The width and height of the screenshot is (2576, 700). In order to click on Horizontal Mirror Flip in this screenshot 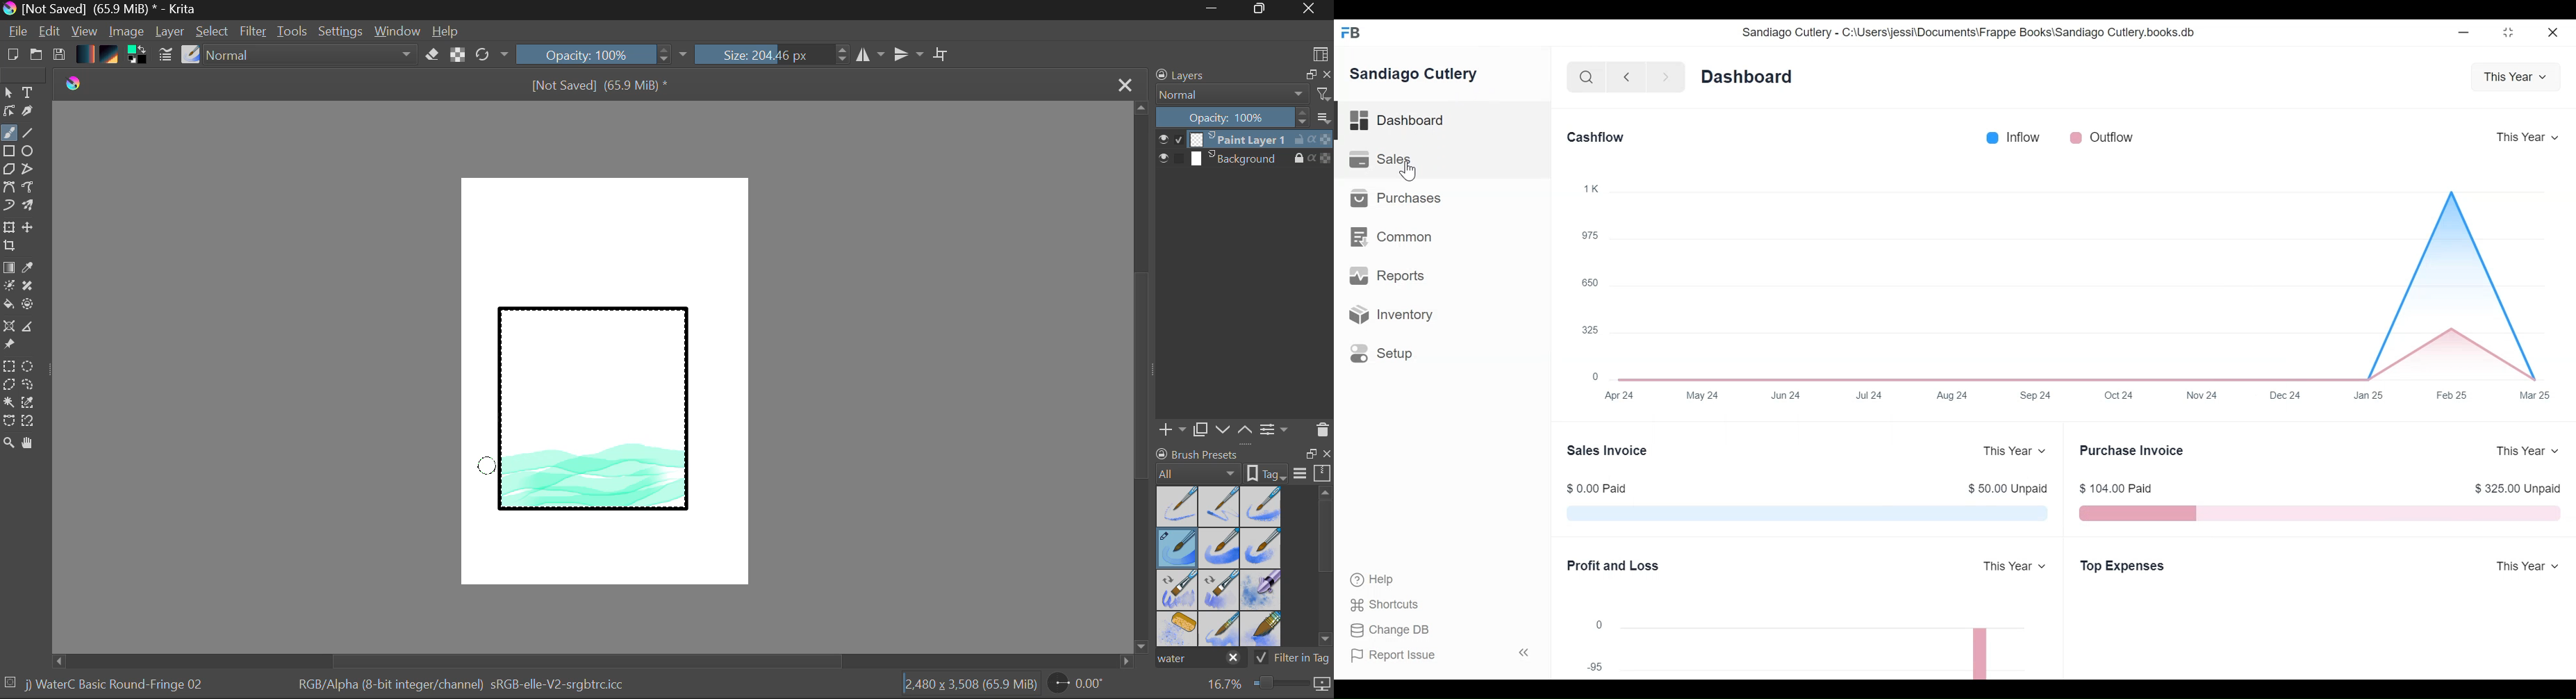, I will do `click(911, 56)`.